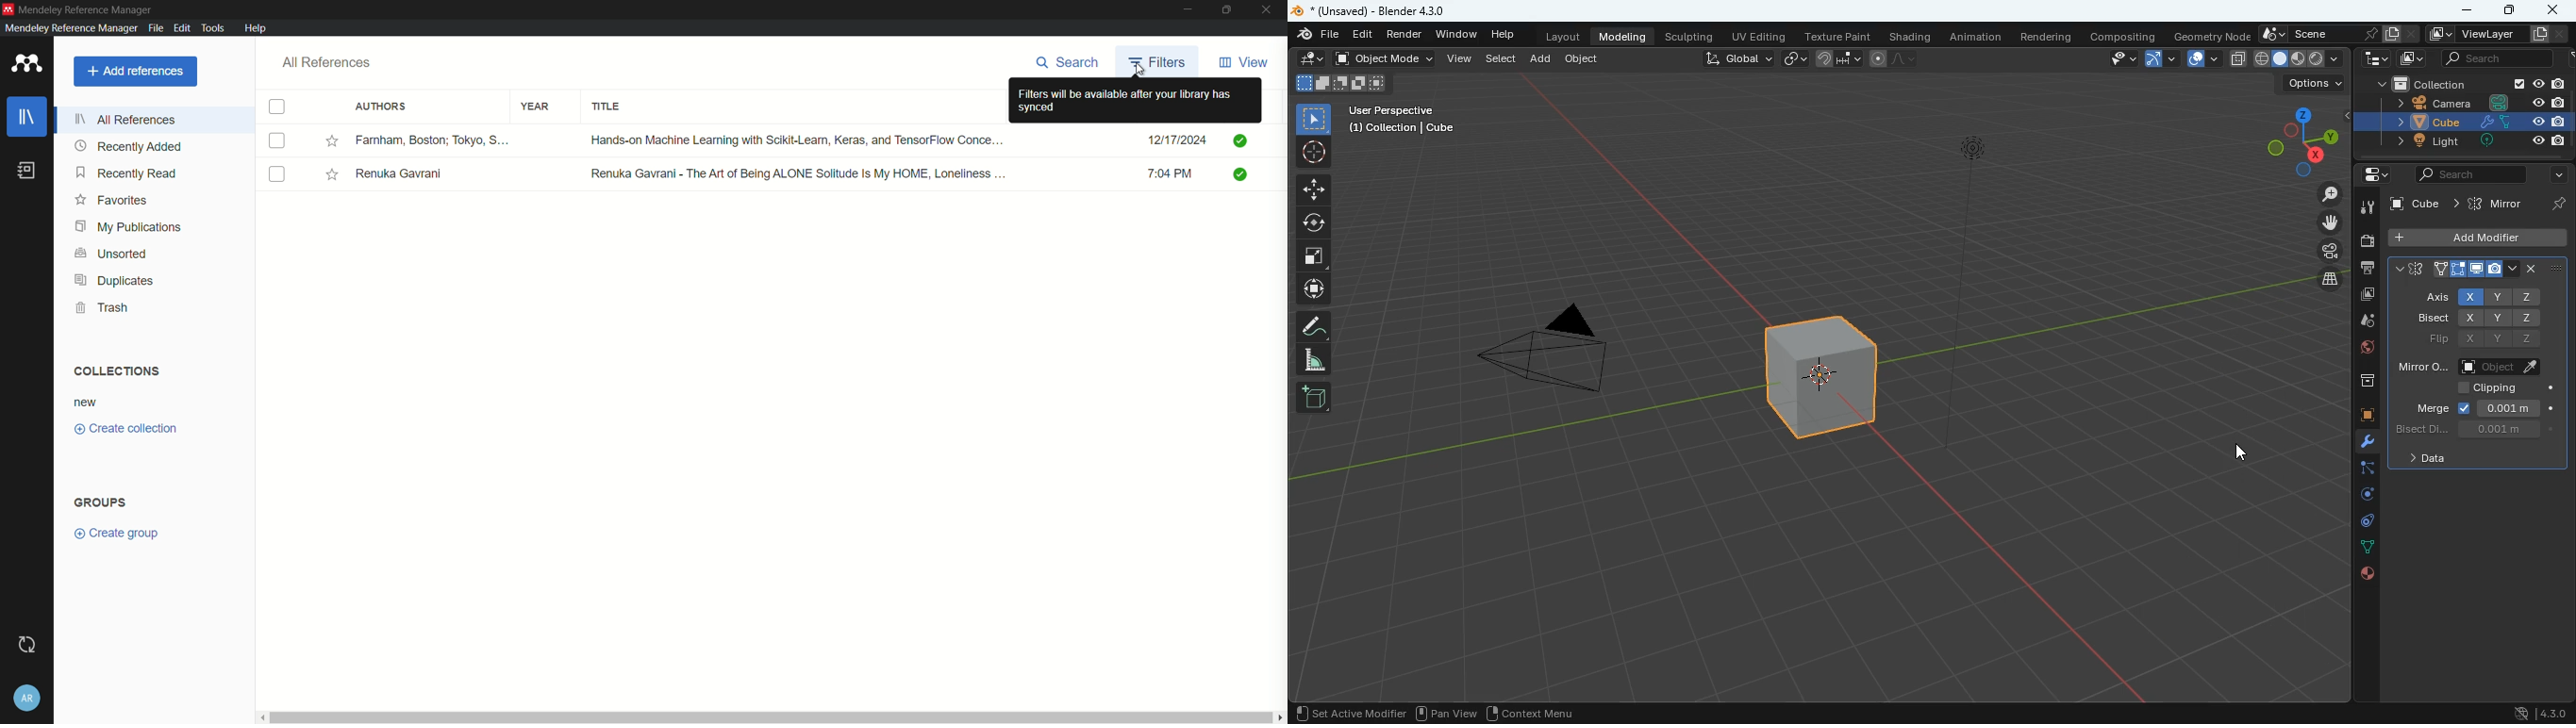  Describe the element at coordinates (182, 29) in the screenshot. I see `edit menu` at that location.